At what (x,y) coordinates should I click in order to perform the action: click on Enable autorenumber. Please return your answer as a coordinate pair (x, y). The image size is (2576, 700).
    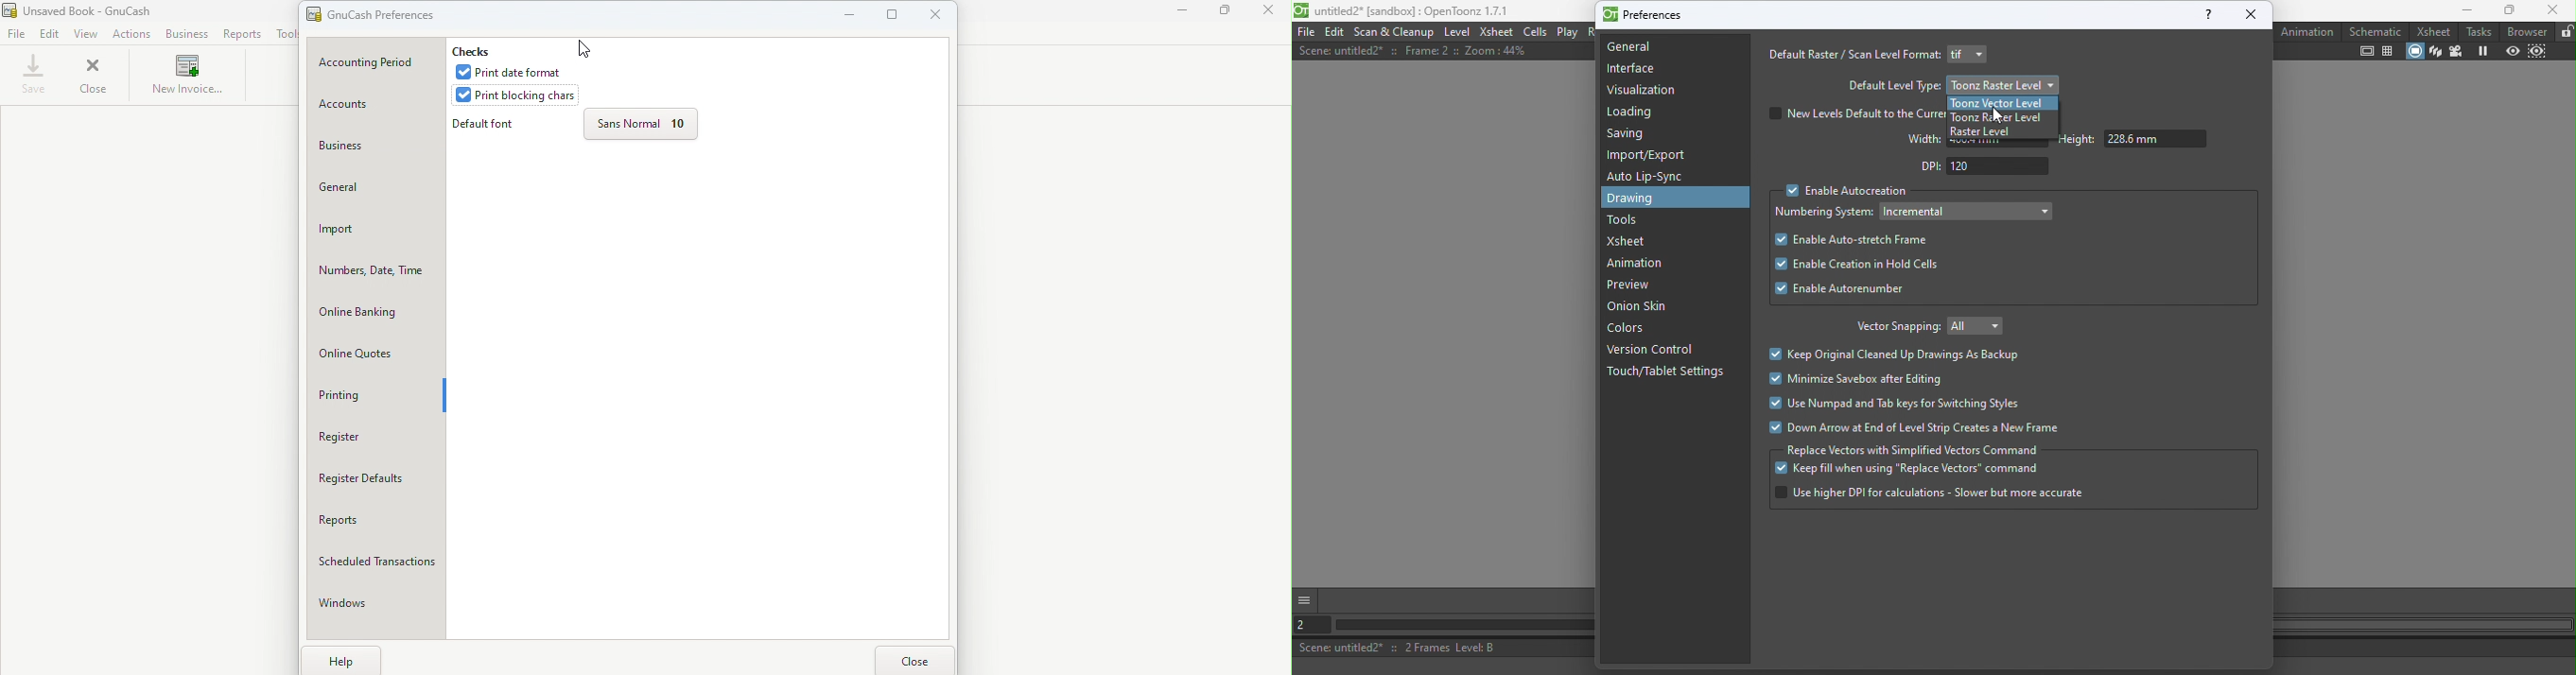
    Looking at the image, I should click on (1843, 291).